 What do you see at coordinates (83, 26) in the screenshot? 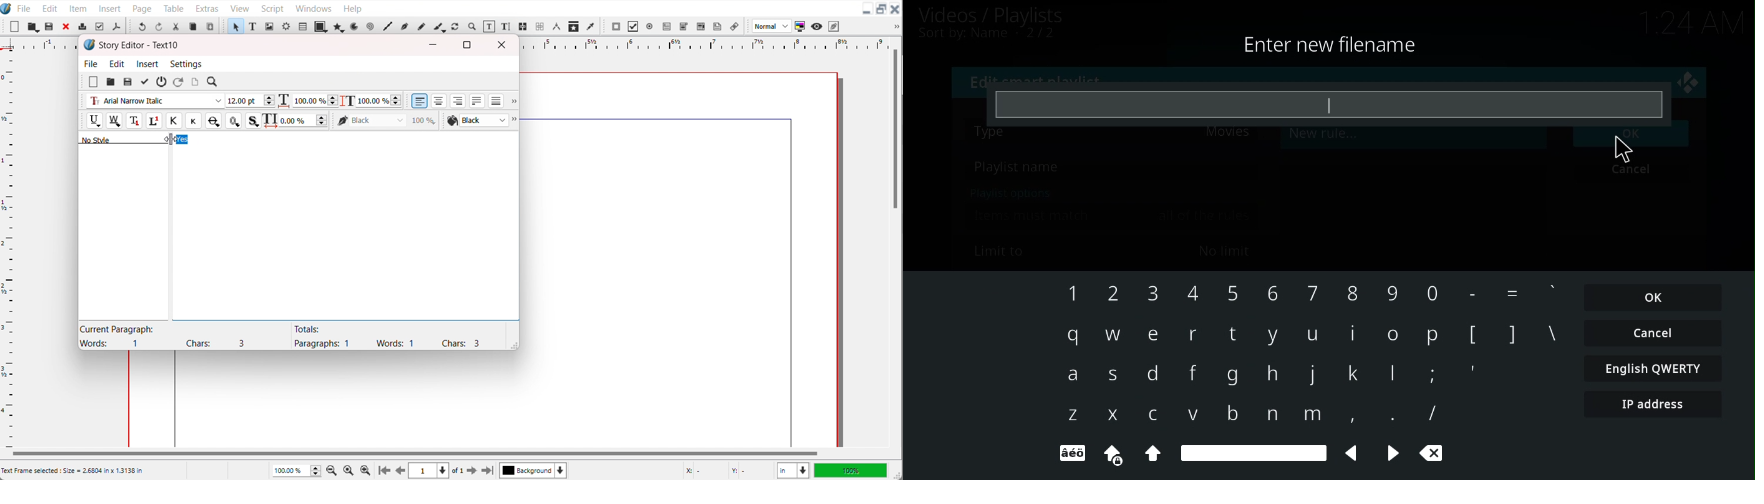
I see `Print` at bounding box center [83, 26].